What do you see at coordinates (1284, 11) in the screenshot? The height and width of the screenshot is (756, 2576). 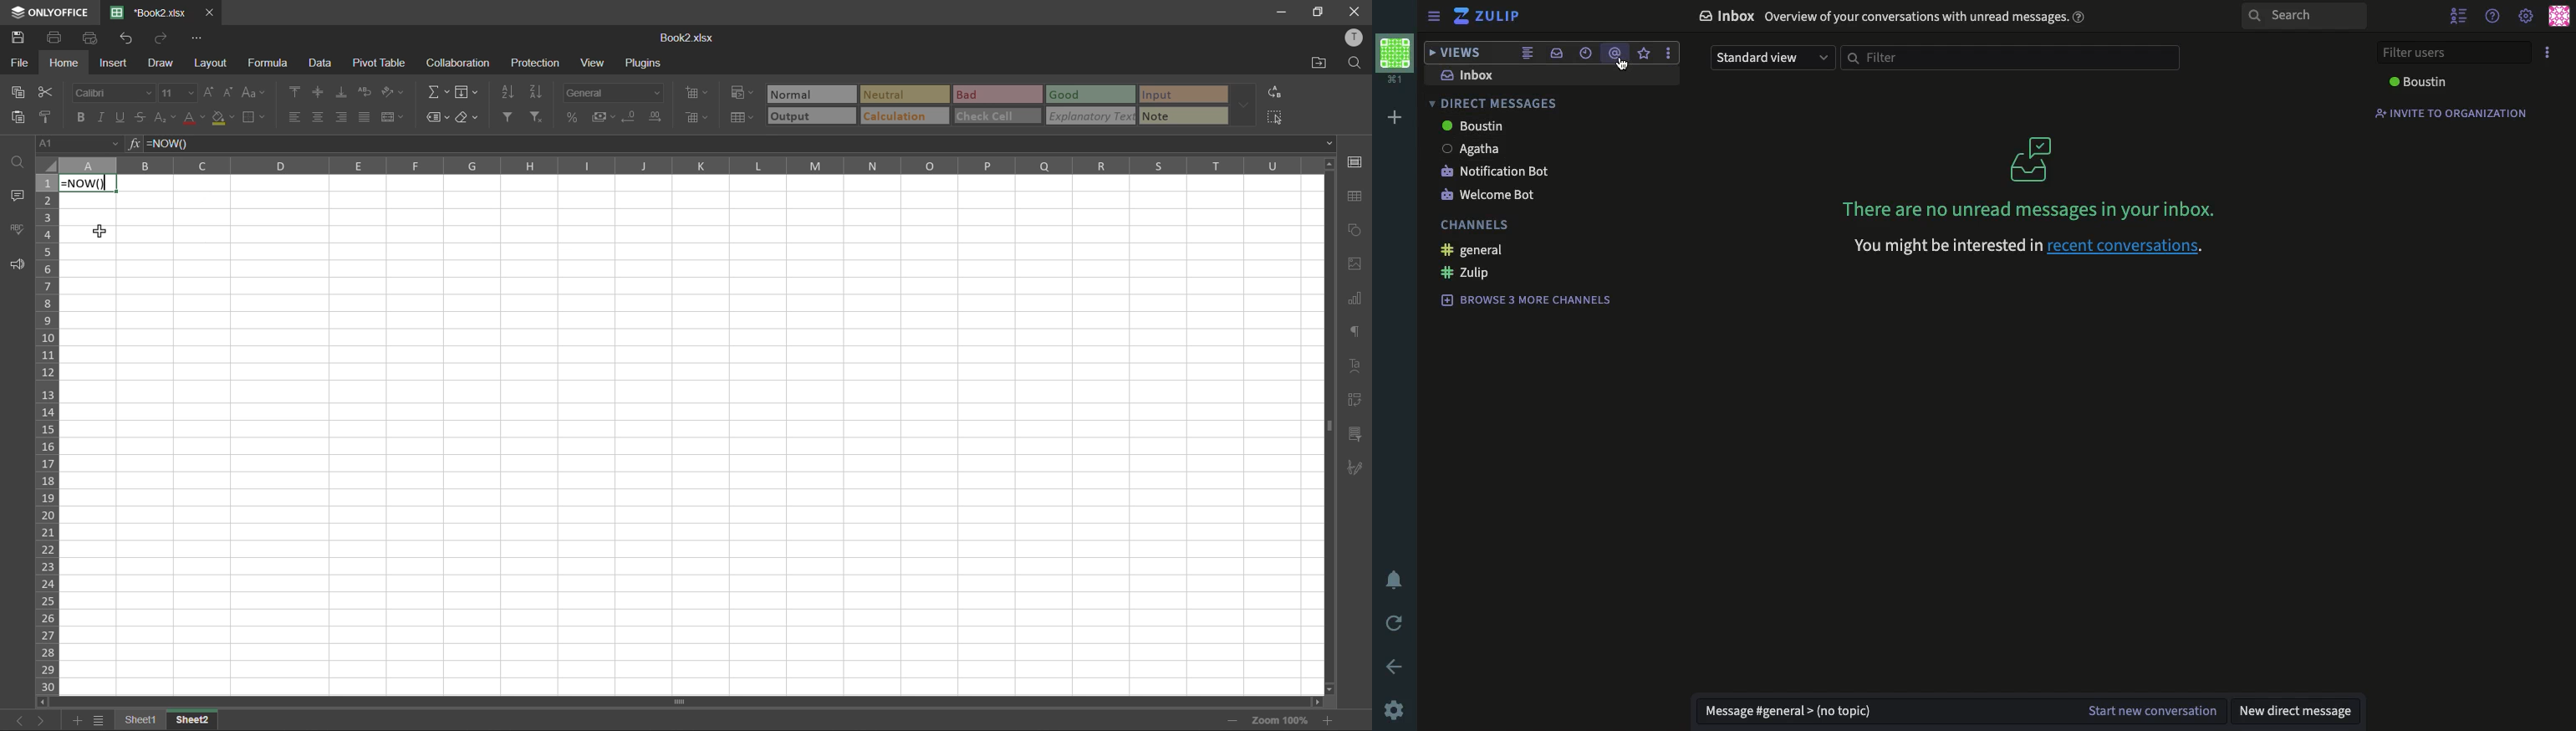 I see `minimize` at bounding box center [1284, 11].